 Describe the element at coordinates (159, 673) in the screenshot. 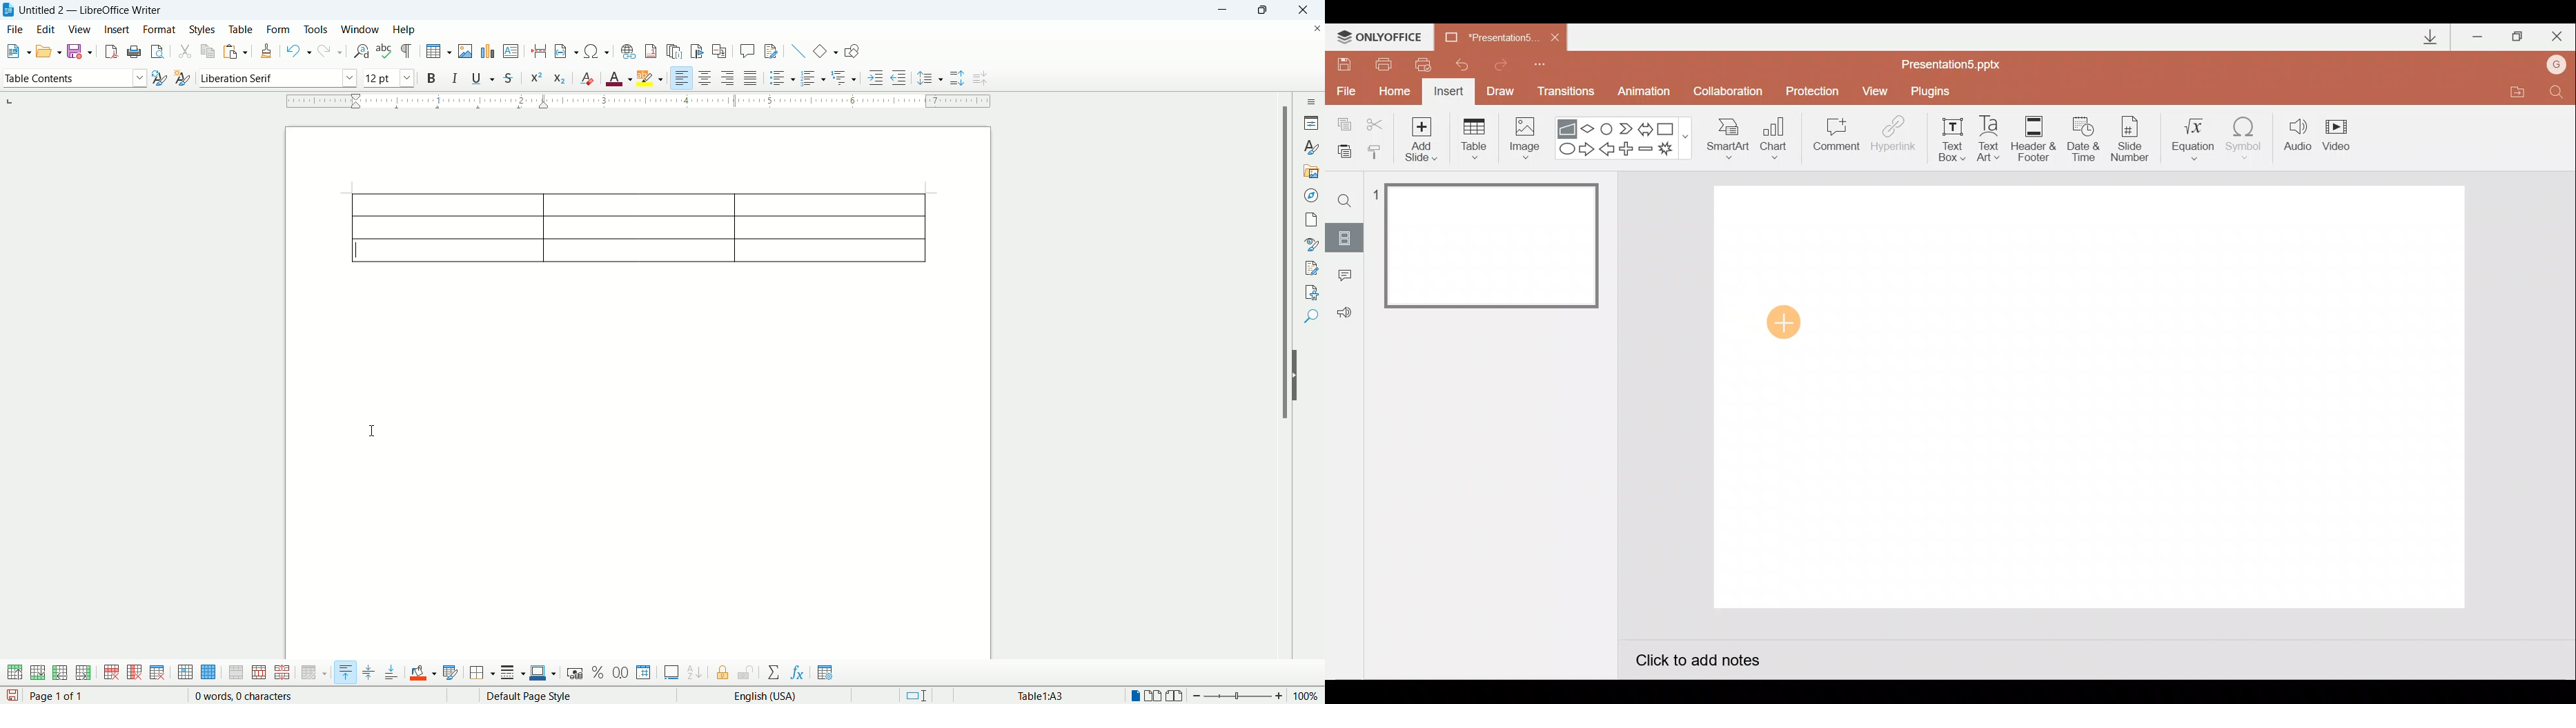

I see `delete table` at that location.